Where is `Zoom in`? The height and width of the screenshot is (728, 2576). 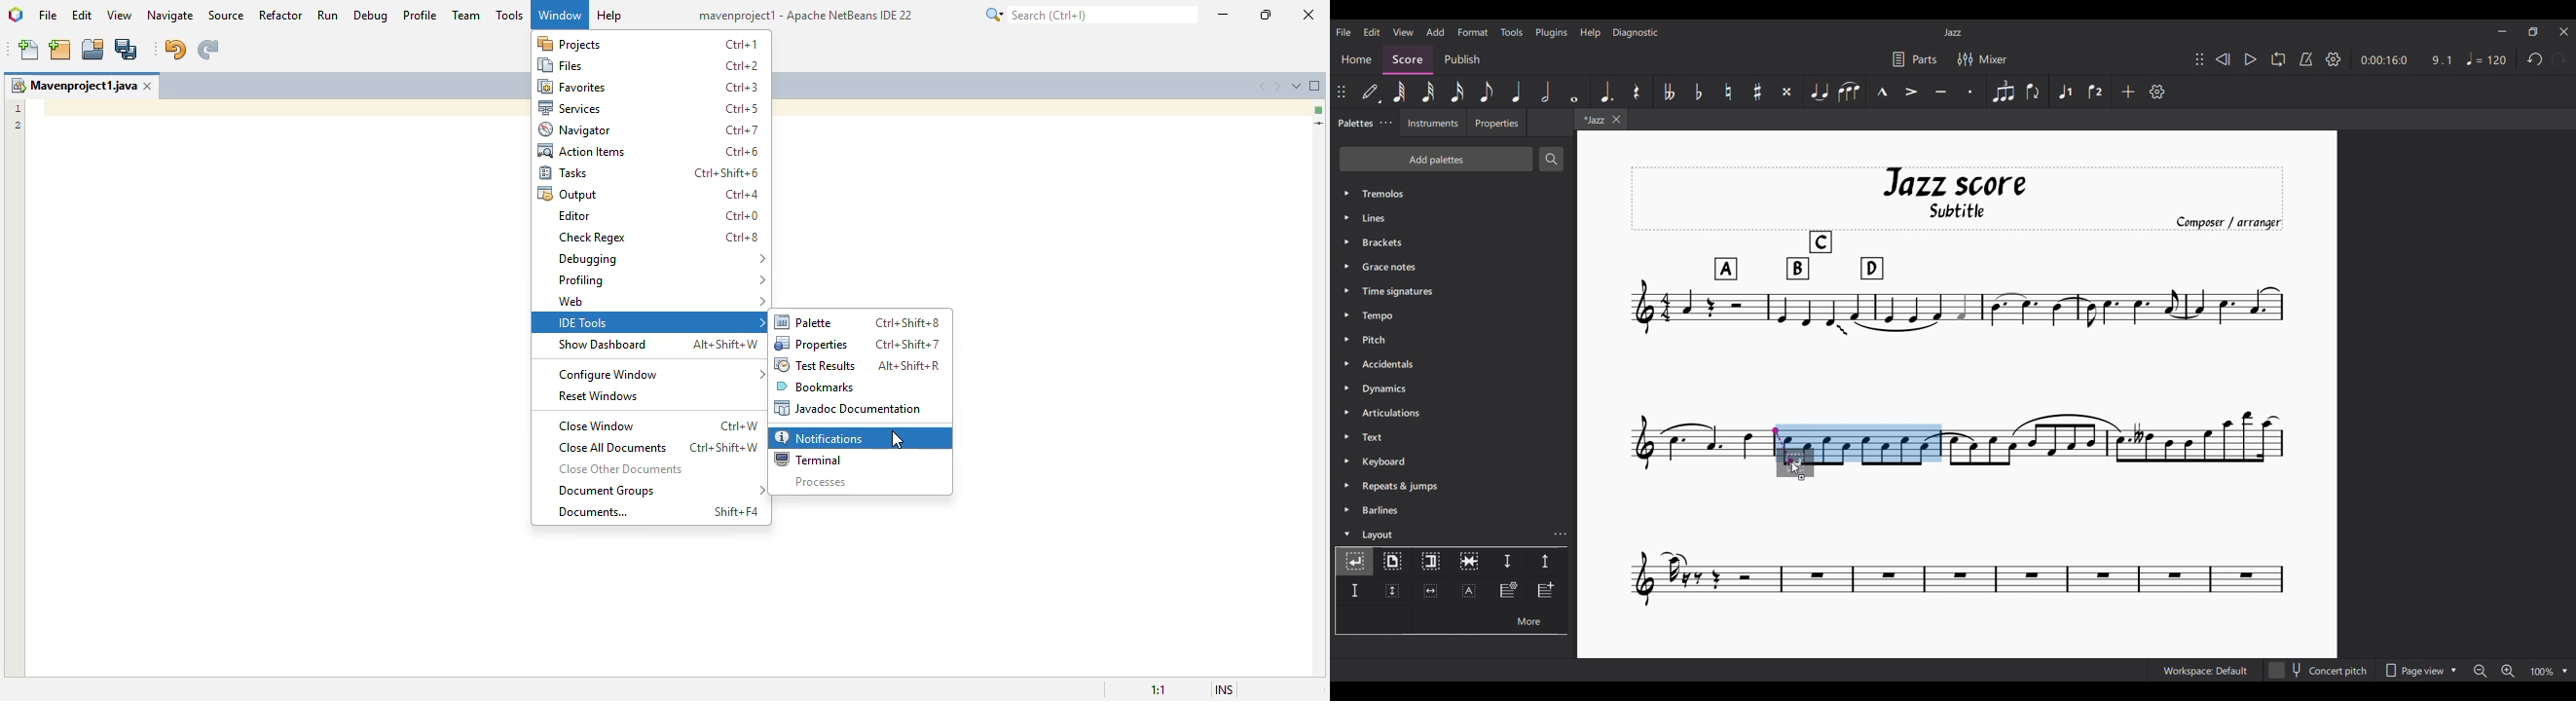
Zoom in is located at coordinates (2507, 670).